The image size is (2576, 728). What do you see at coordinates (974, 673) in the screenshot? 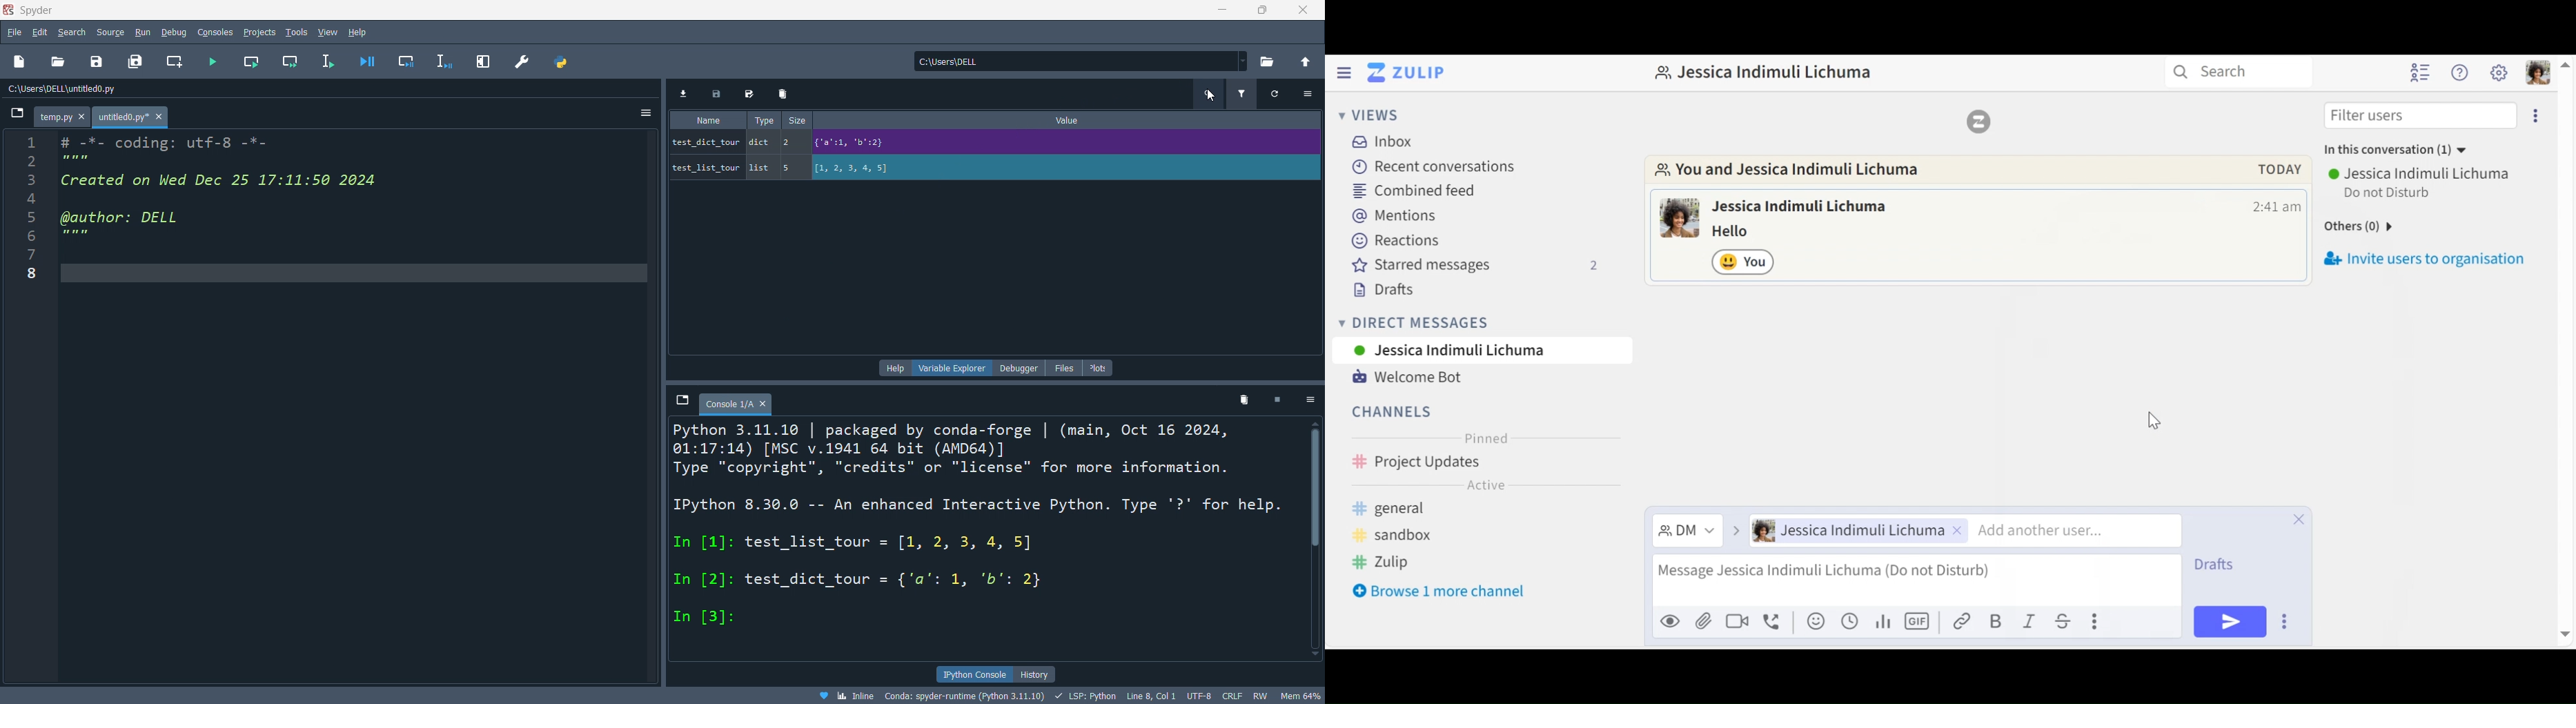
I see `ipython console` at bounding box center [974, 673].